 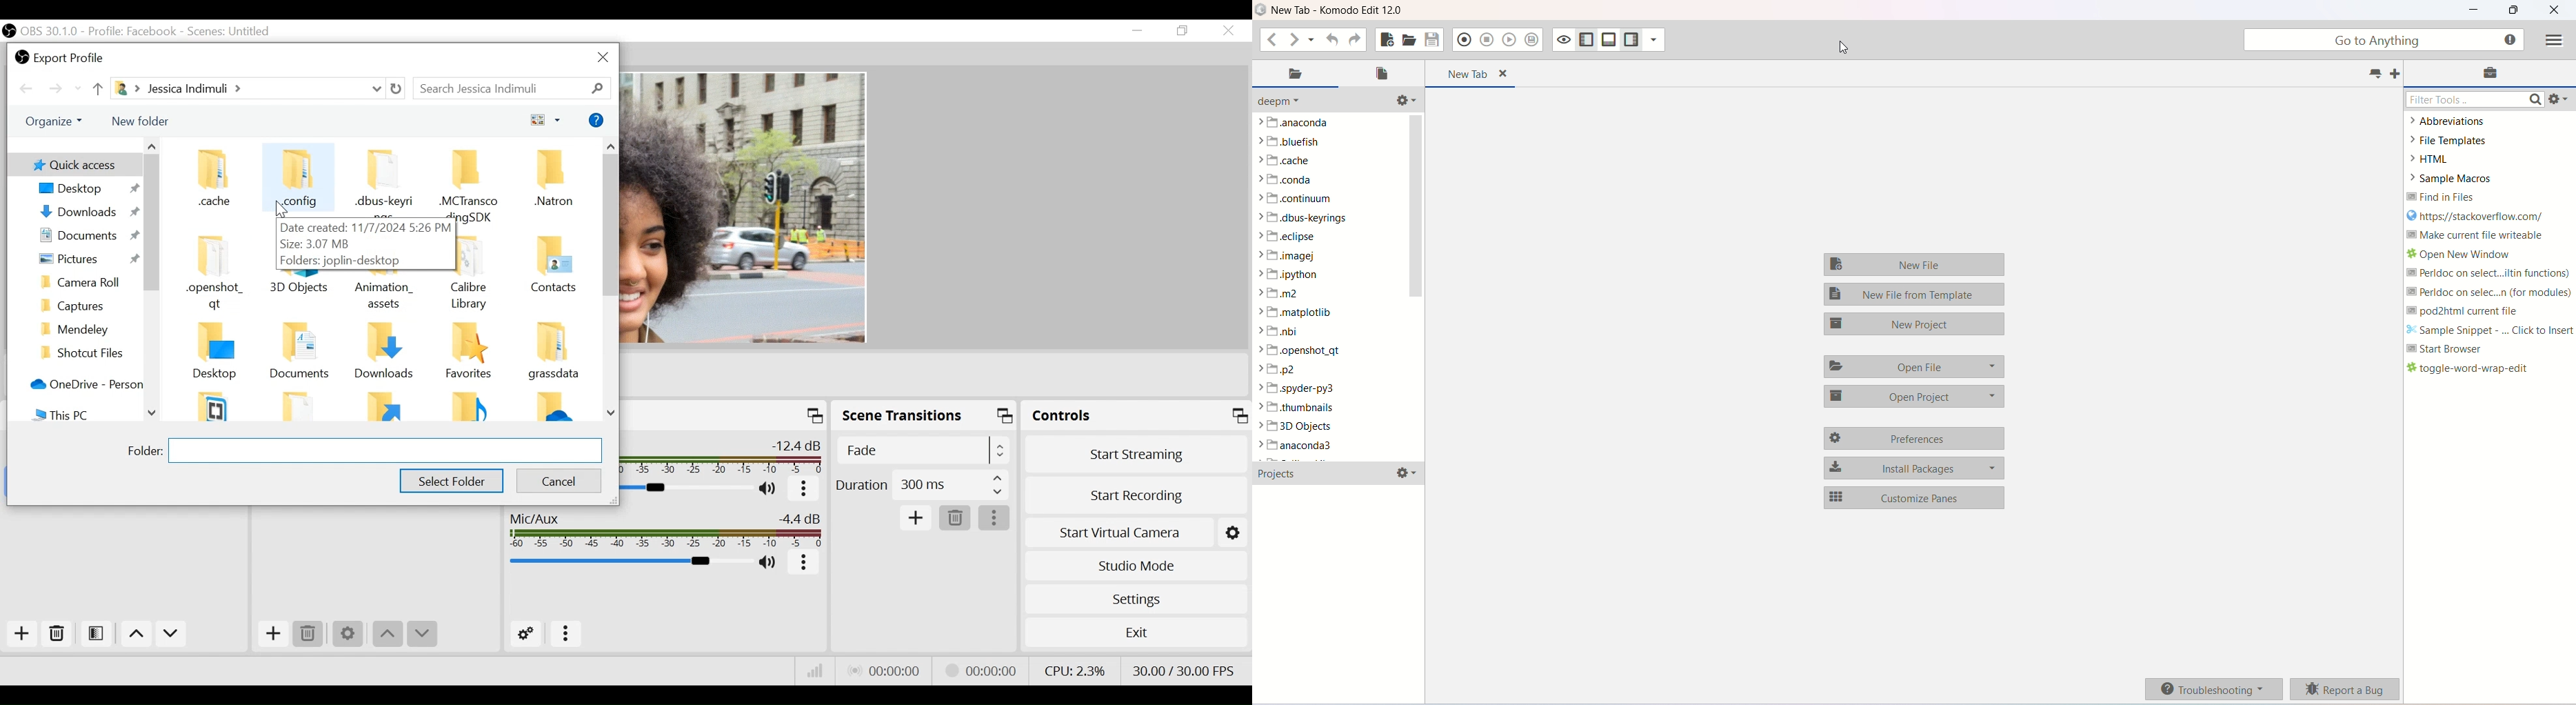 I want to click on Add, so click(x=22, y=634).